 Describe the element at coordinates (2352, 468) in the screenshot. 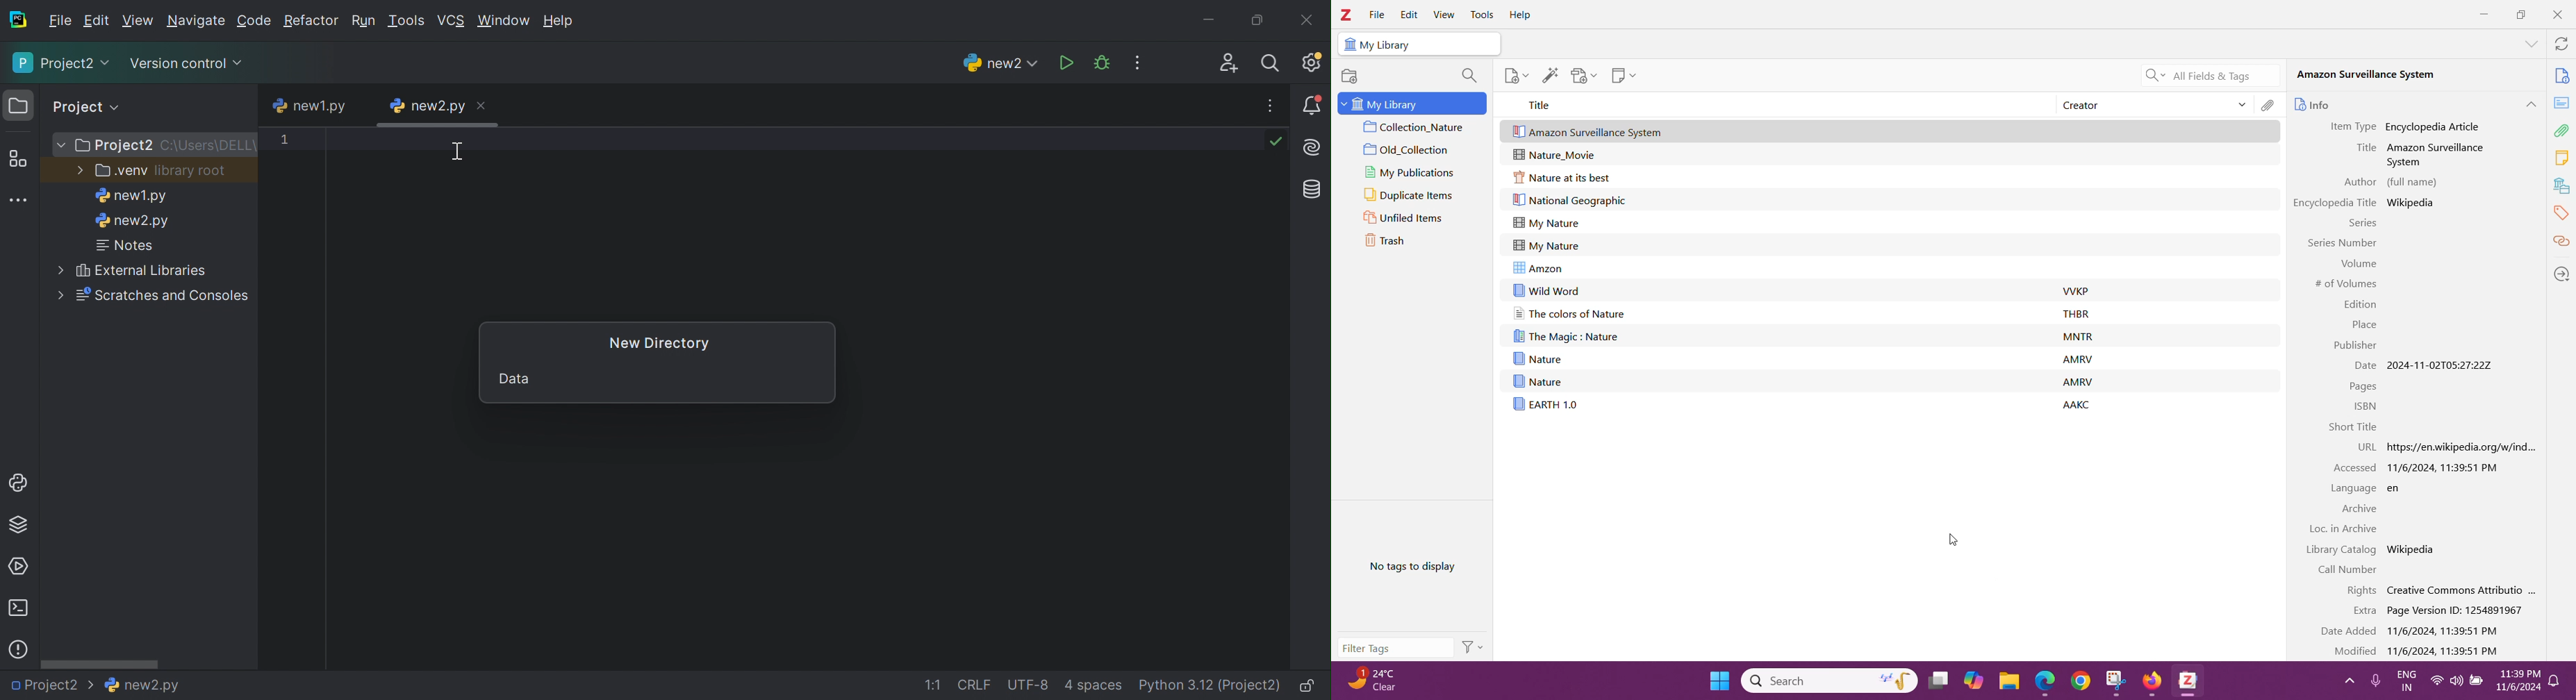

I see `Accessed` at that location.